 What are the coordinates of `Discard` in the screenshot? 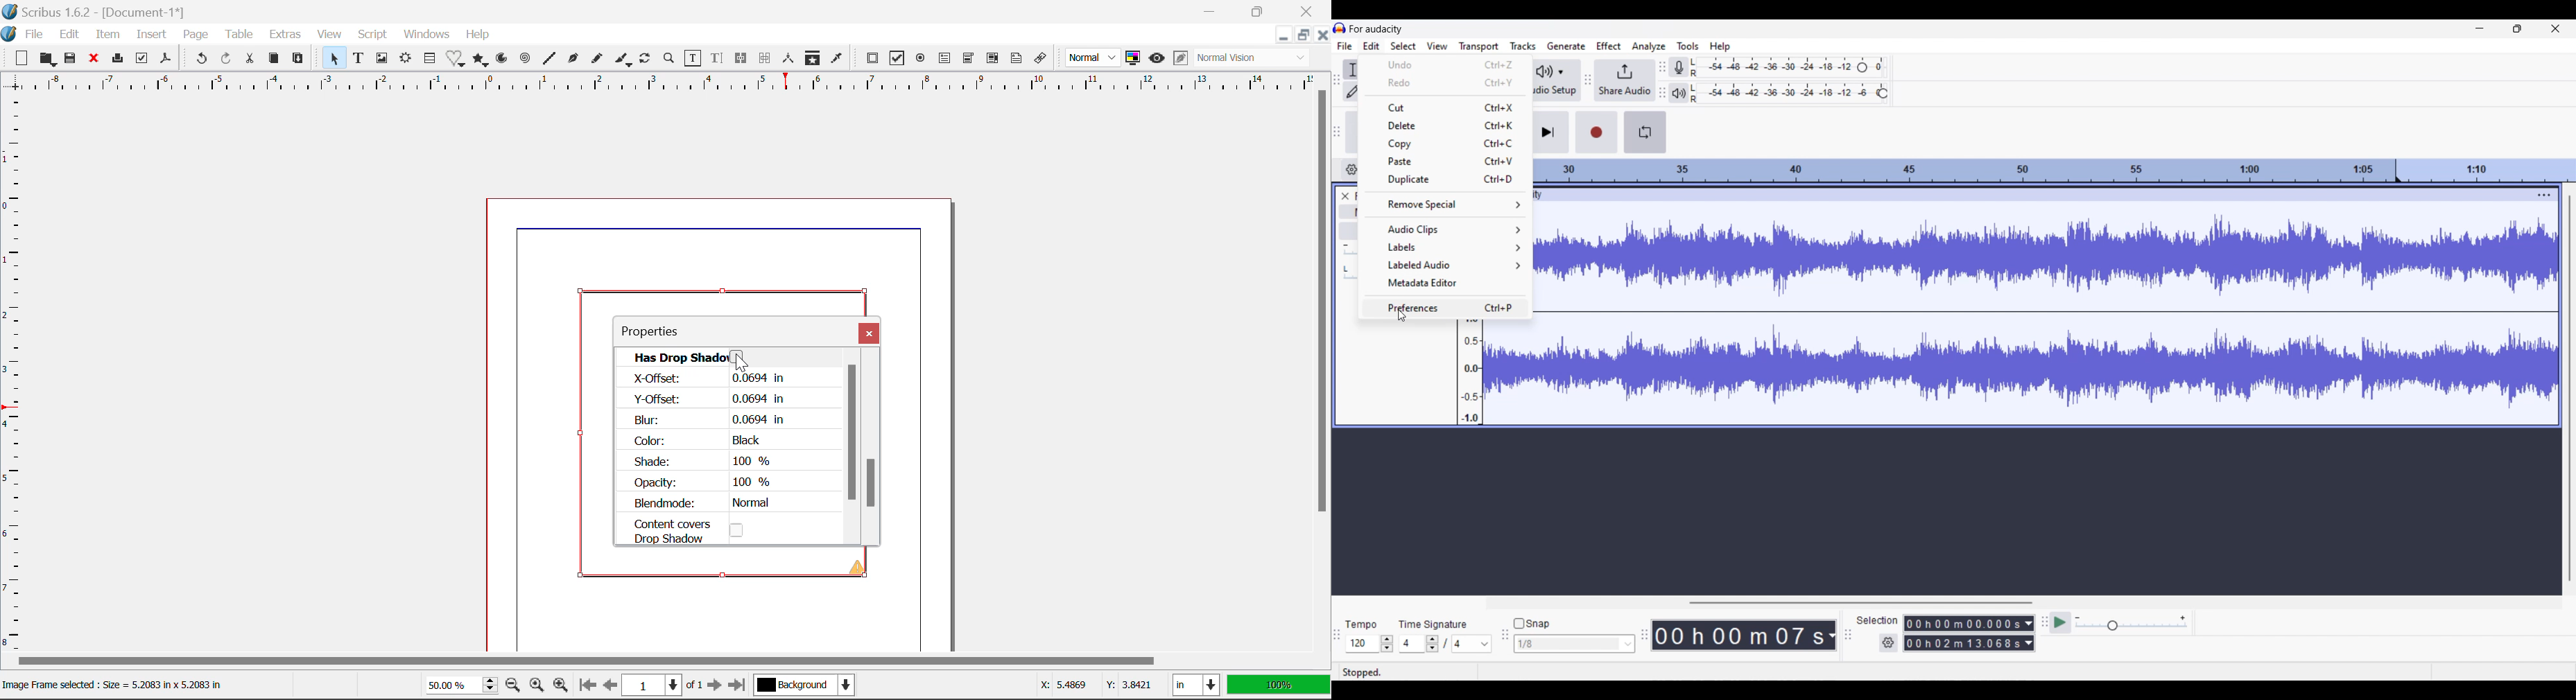 It's located at (96, 60).